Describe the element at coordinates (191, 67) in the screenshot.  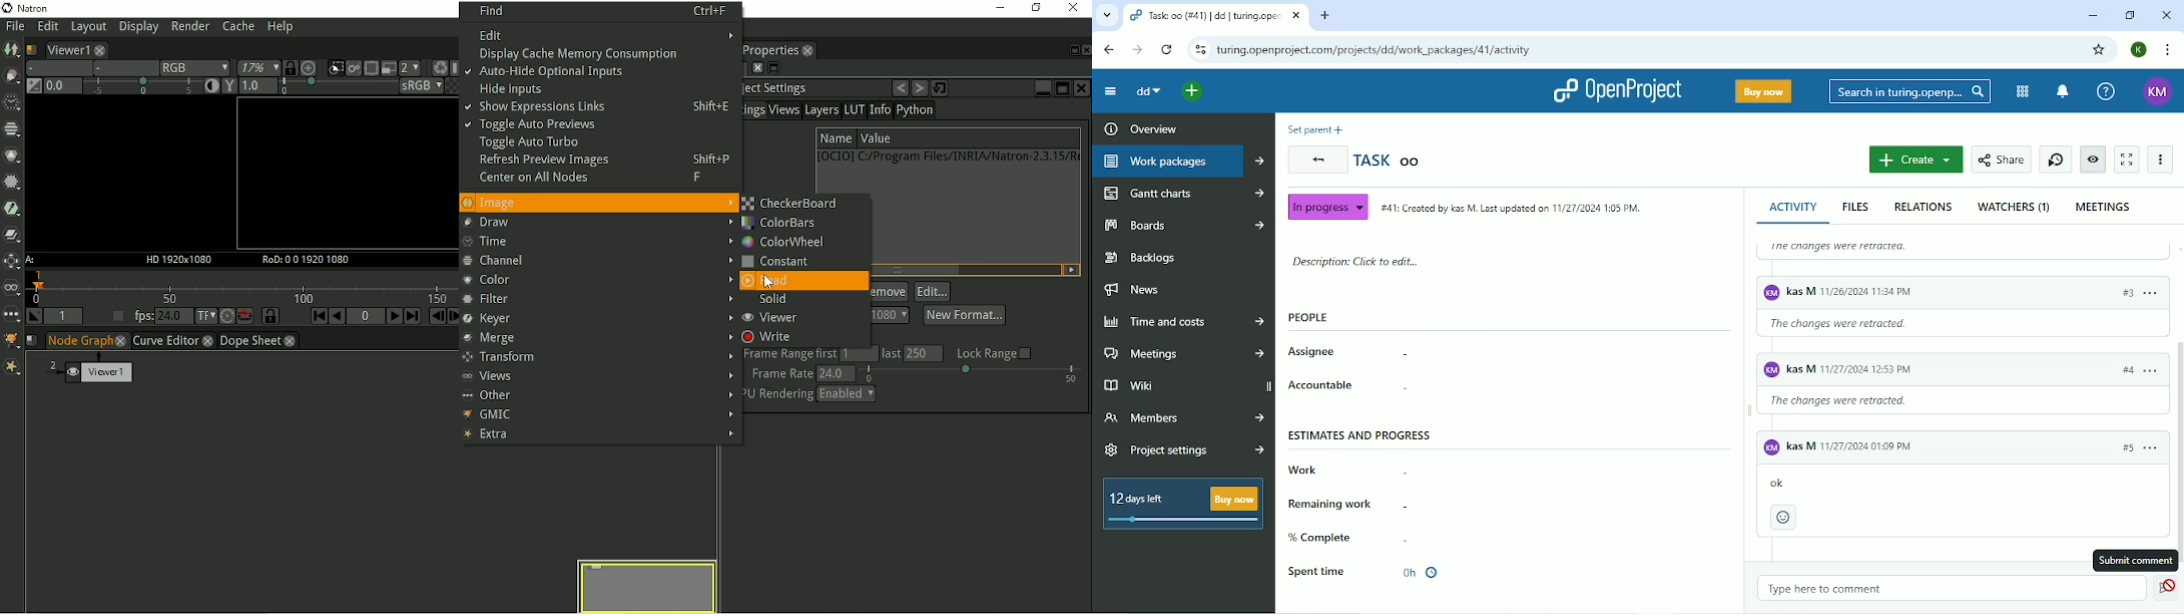
I see `RGB` at that location.